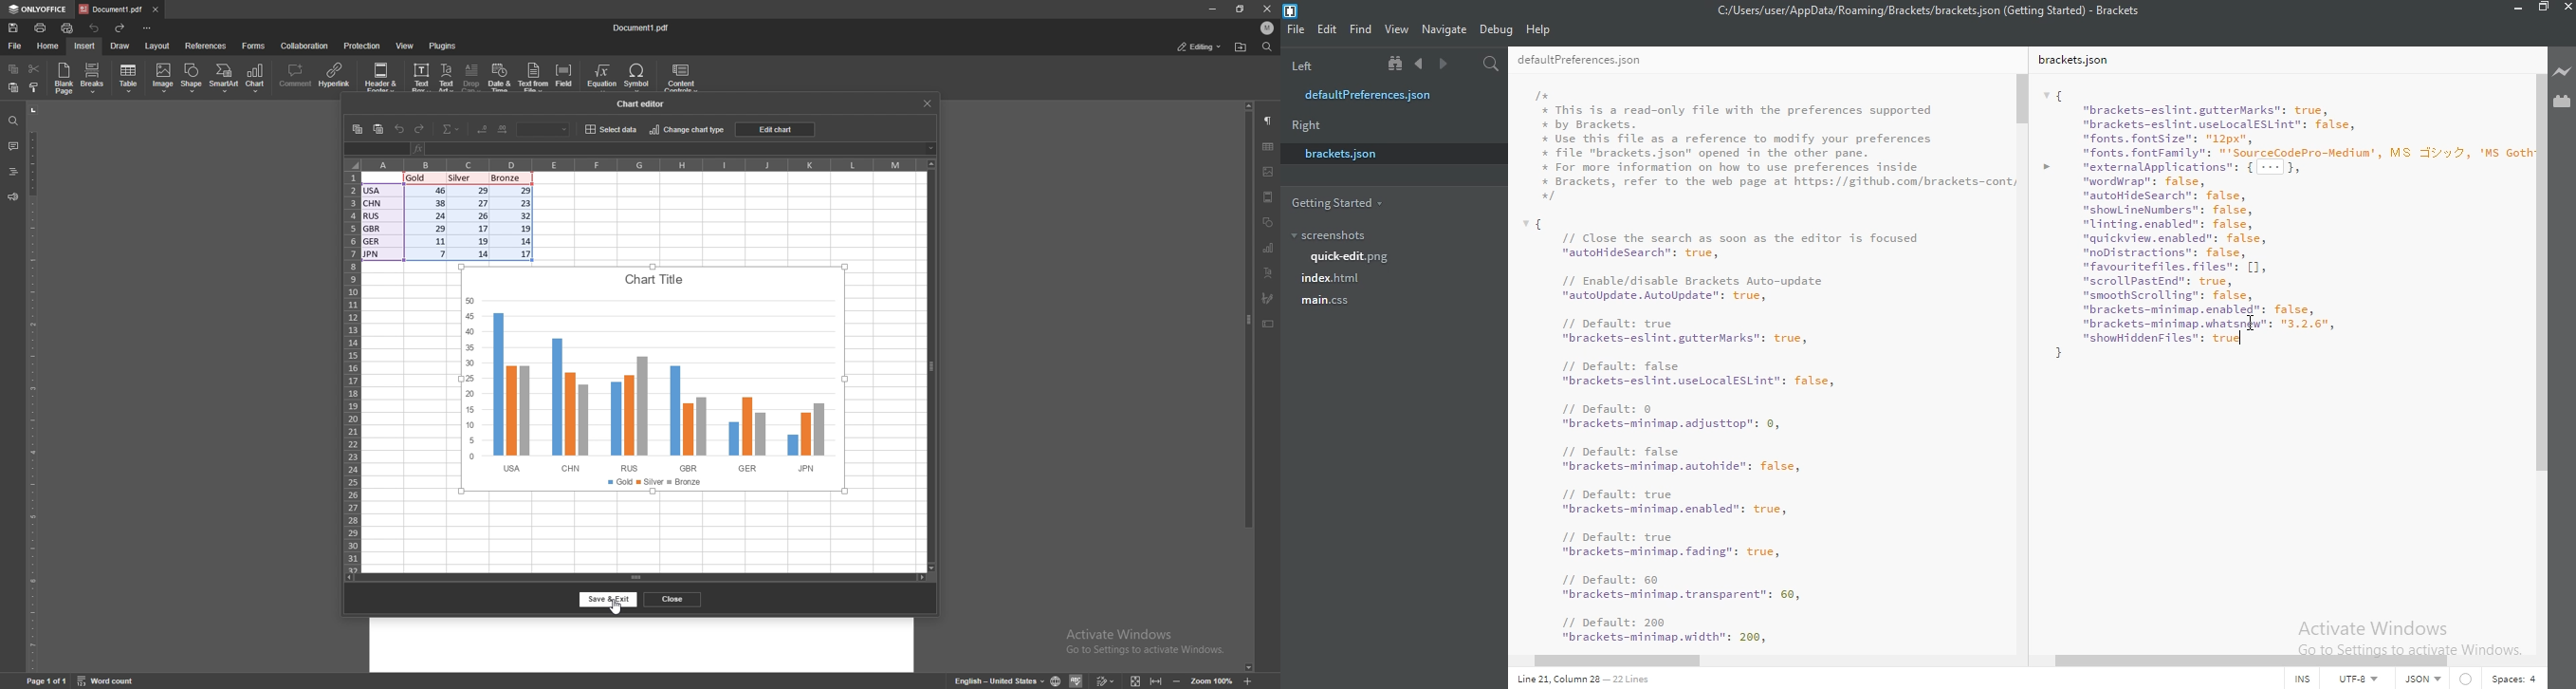  I want to click on 26, so click(479, 215).